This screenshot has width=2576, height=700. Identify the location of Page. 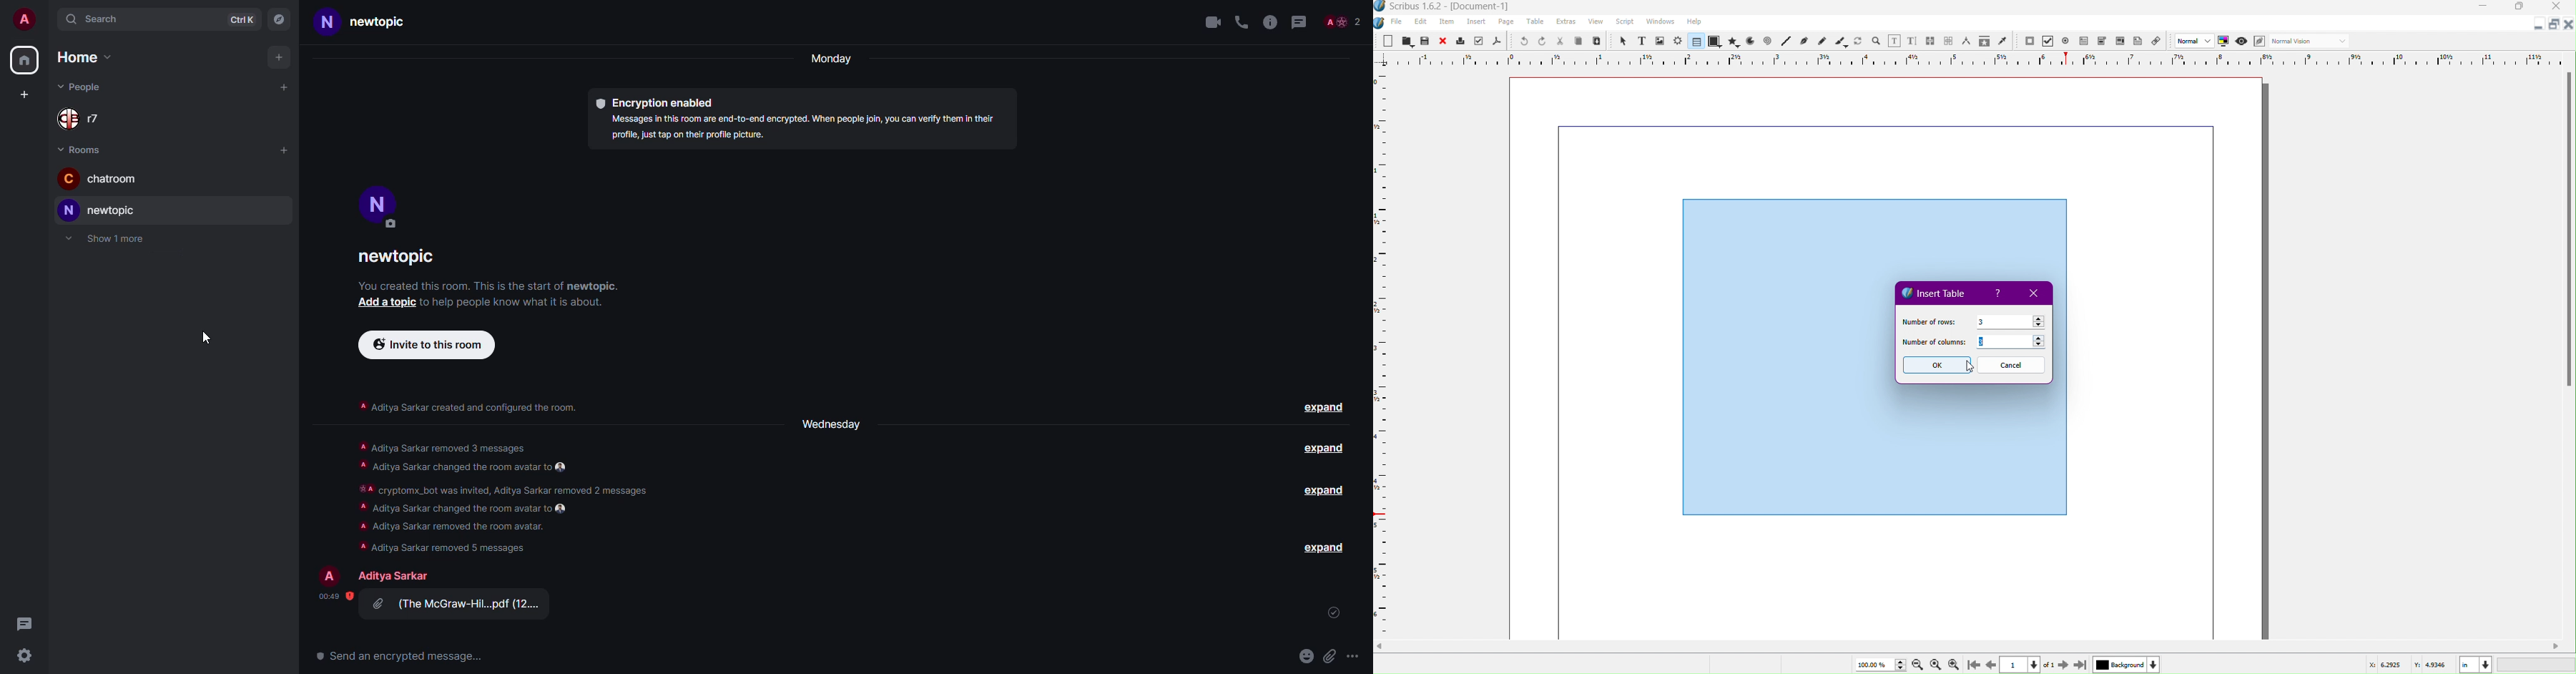
(1507, 22).